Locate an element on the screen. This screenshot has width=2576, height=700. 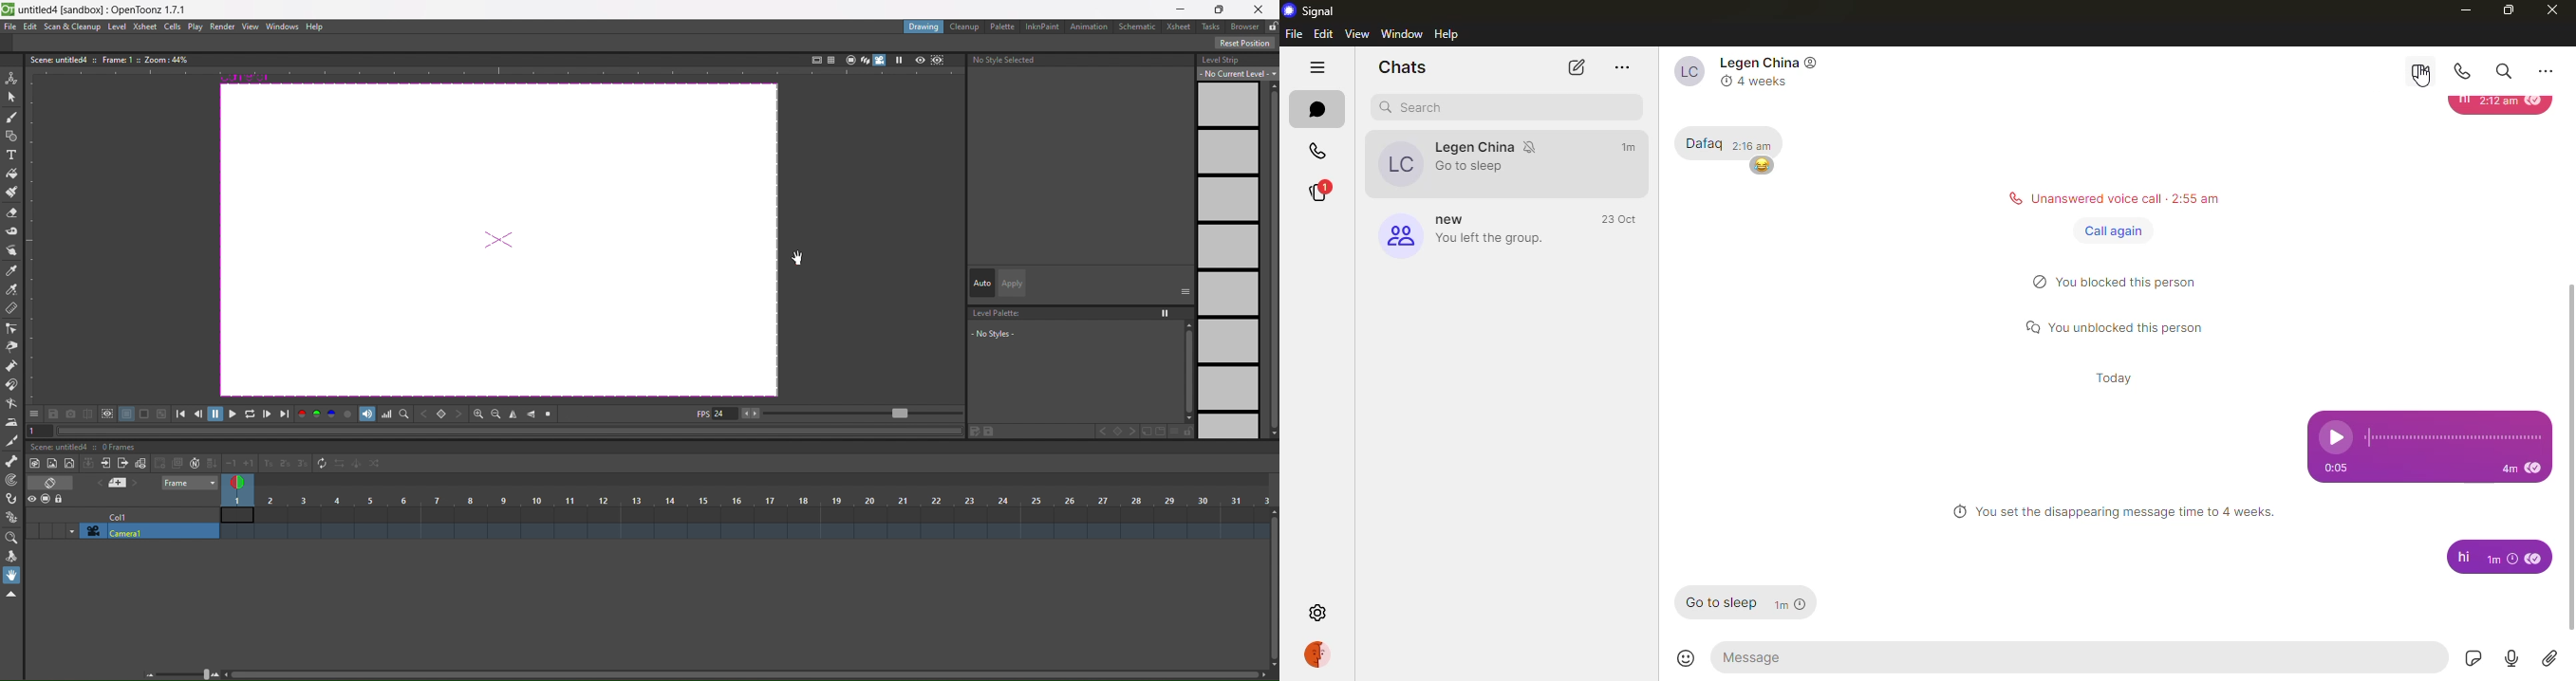
Y You unblocked this person is located at coordinates (2127, 327).